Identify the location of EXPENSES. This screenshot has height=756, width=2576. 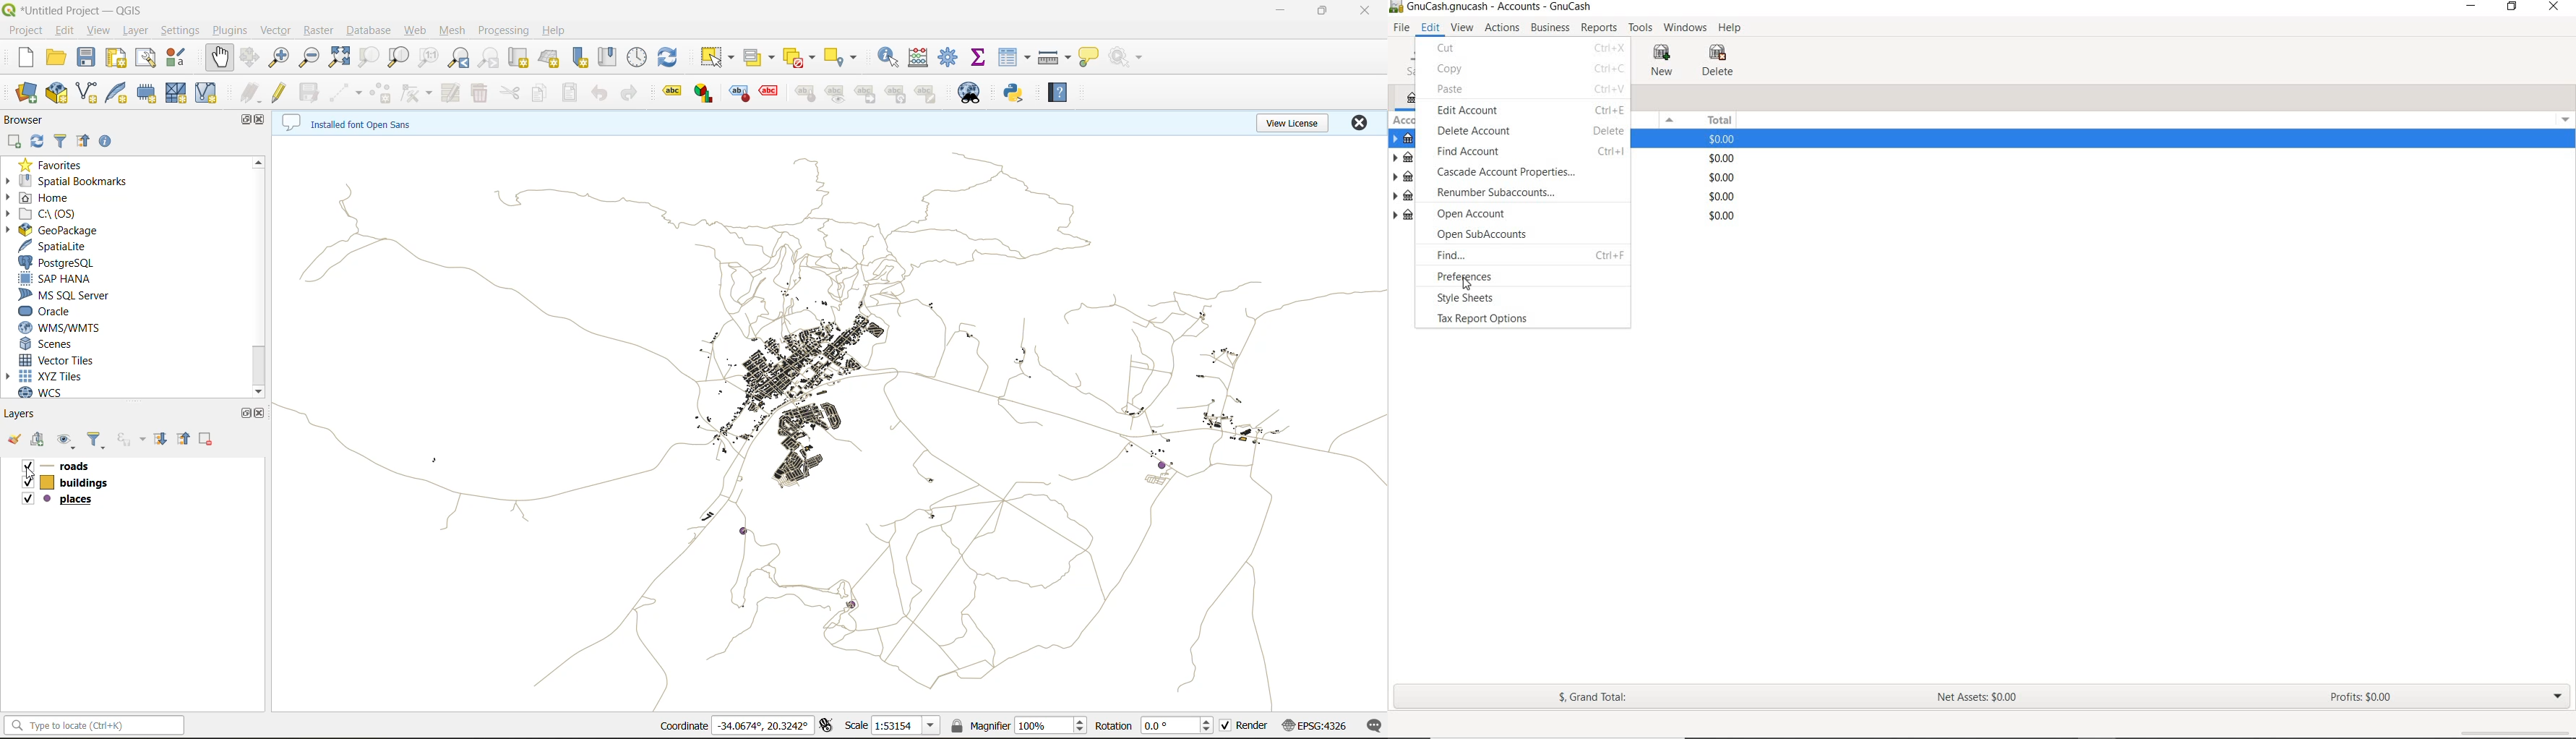
(1403, 196).